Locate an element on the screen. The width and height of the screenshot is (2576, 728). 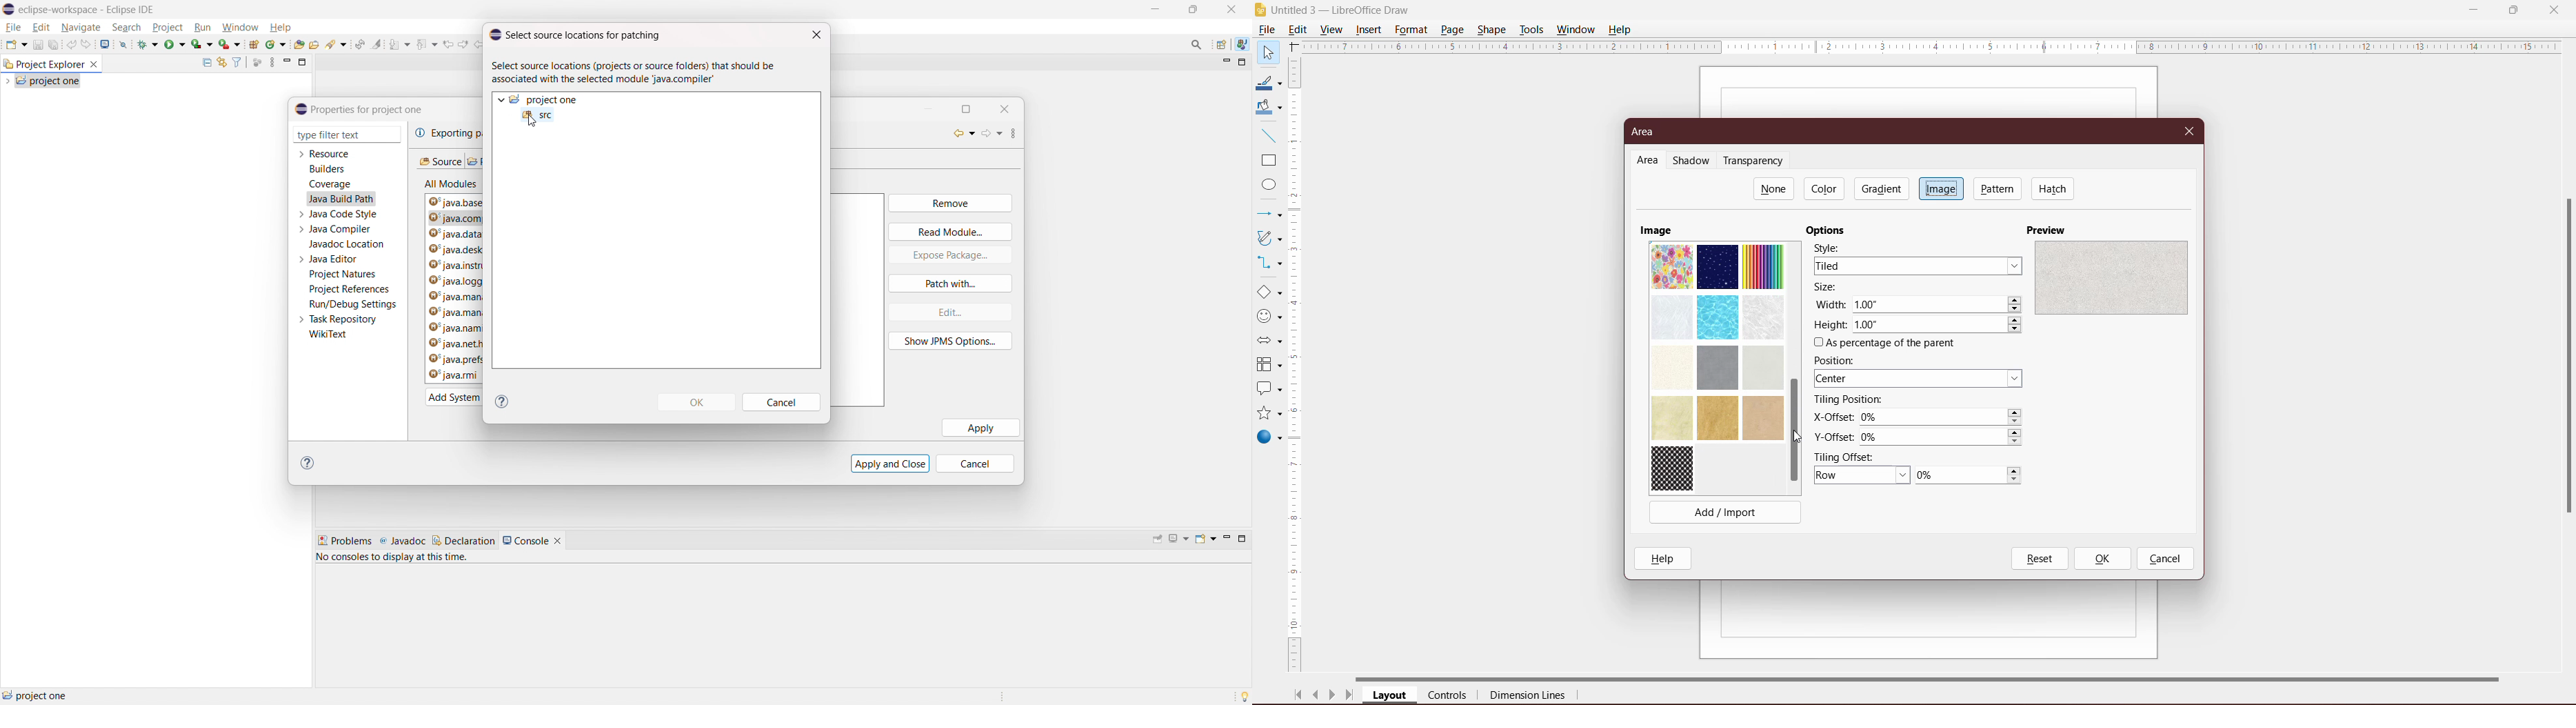
run is located at coordinates (175, 43).